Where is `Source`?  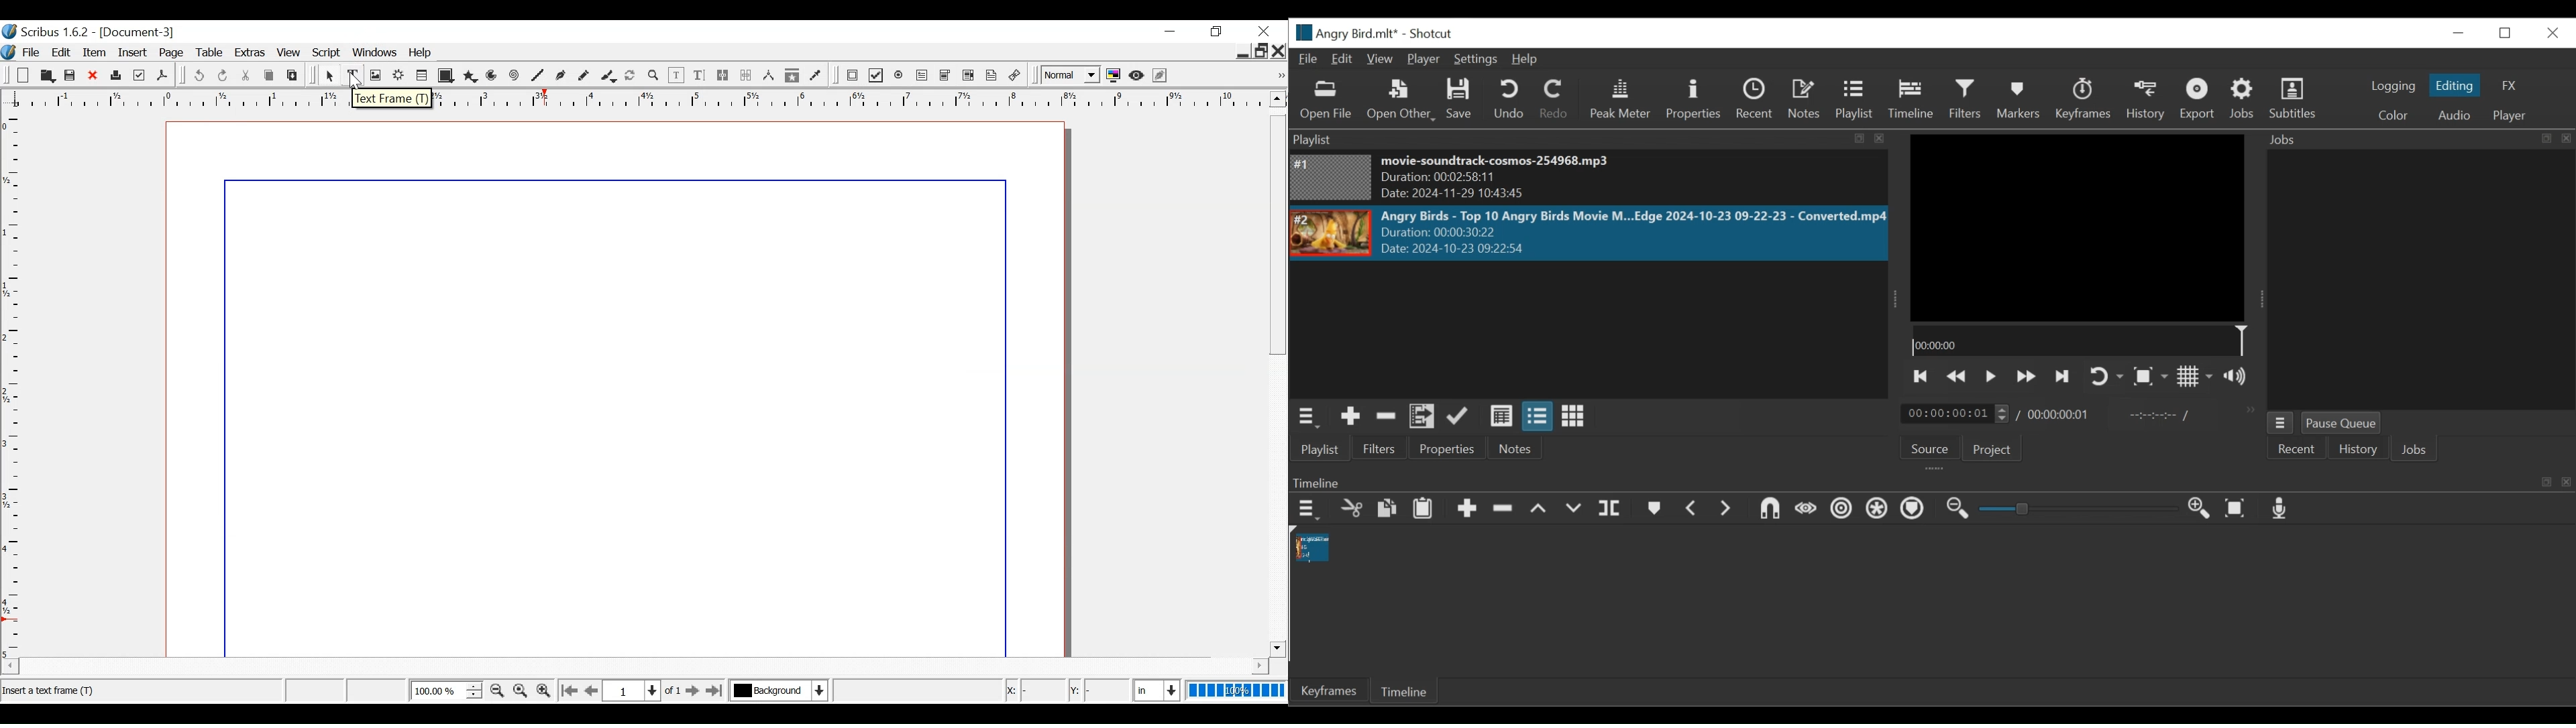
Source is located at coordinates (1931, 449).